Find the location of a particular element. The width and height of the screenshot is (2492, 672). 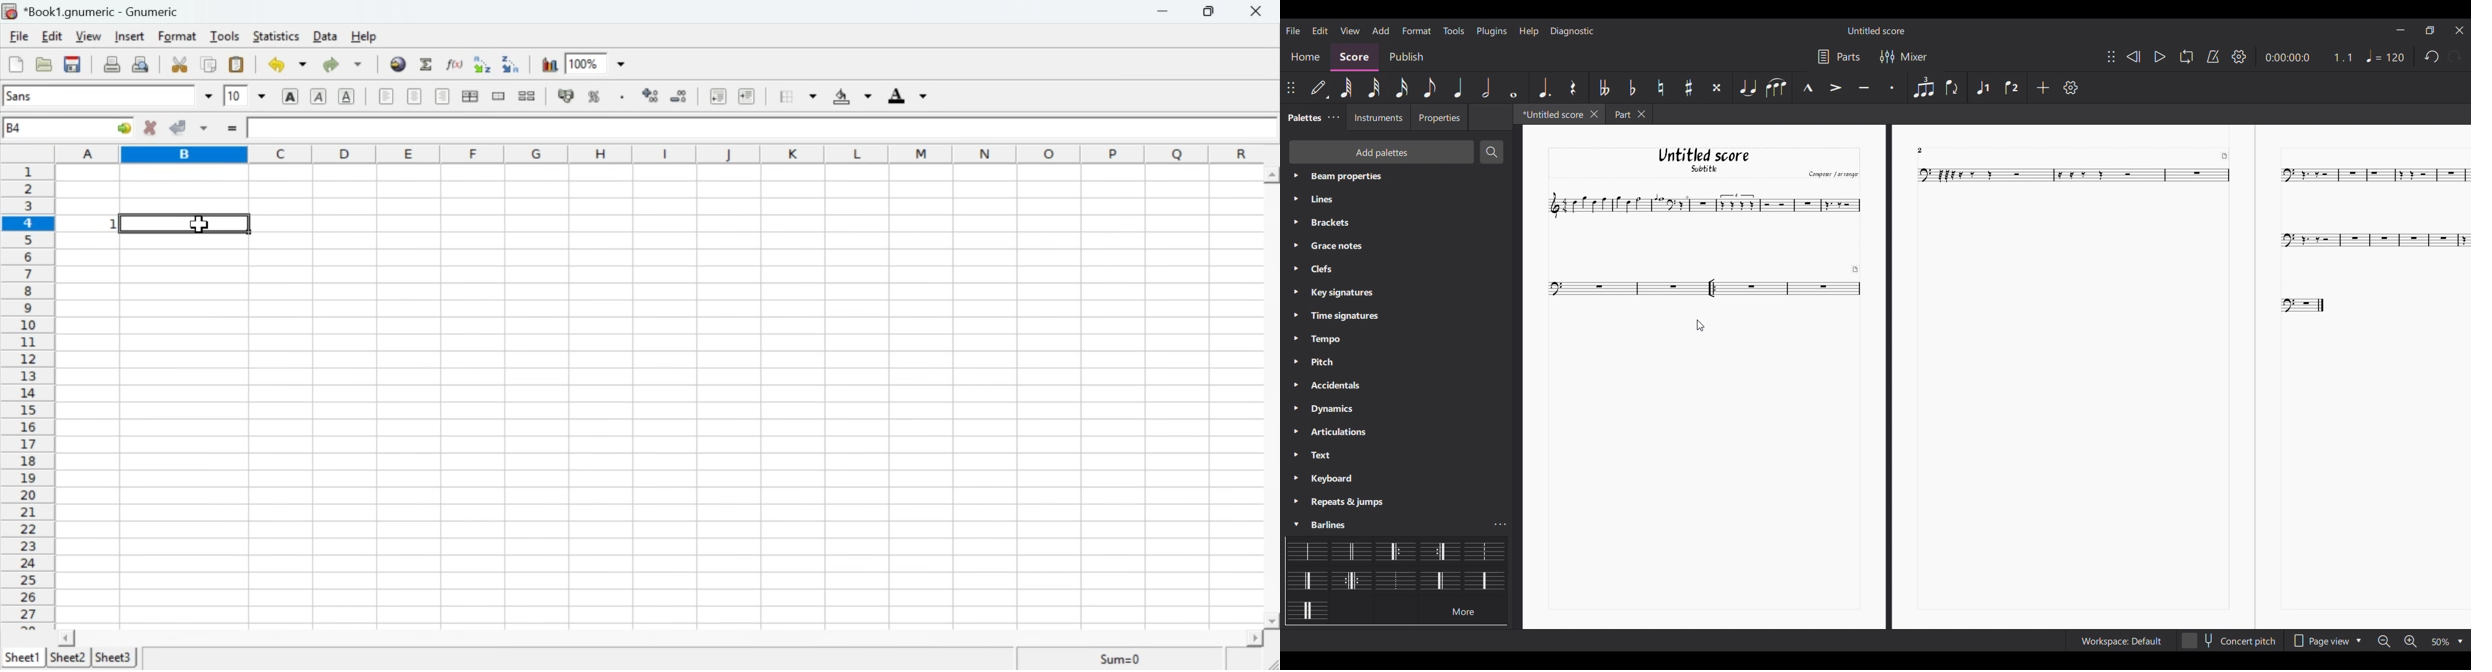

Format the selection as percentage. is located at coordinates (597, 97).